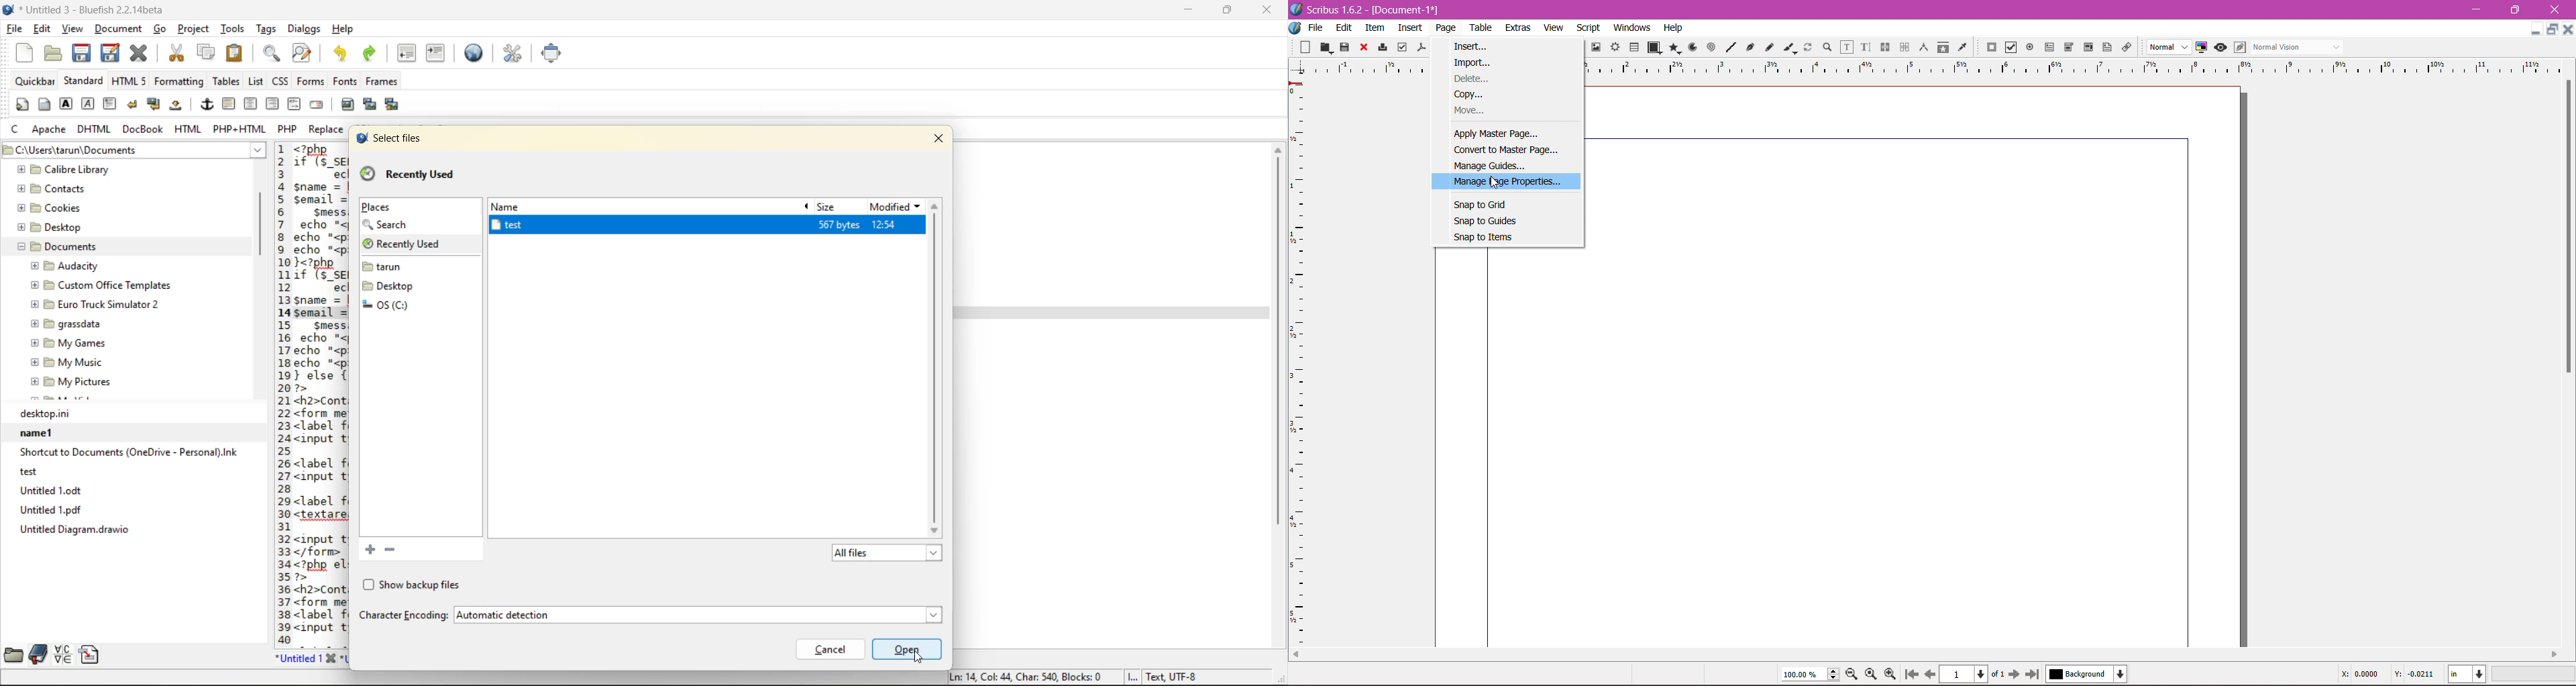  I want to click on Spiral, so click(1711, 48).